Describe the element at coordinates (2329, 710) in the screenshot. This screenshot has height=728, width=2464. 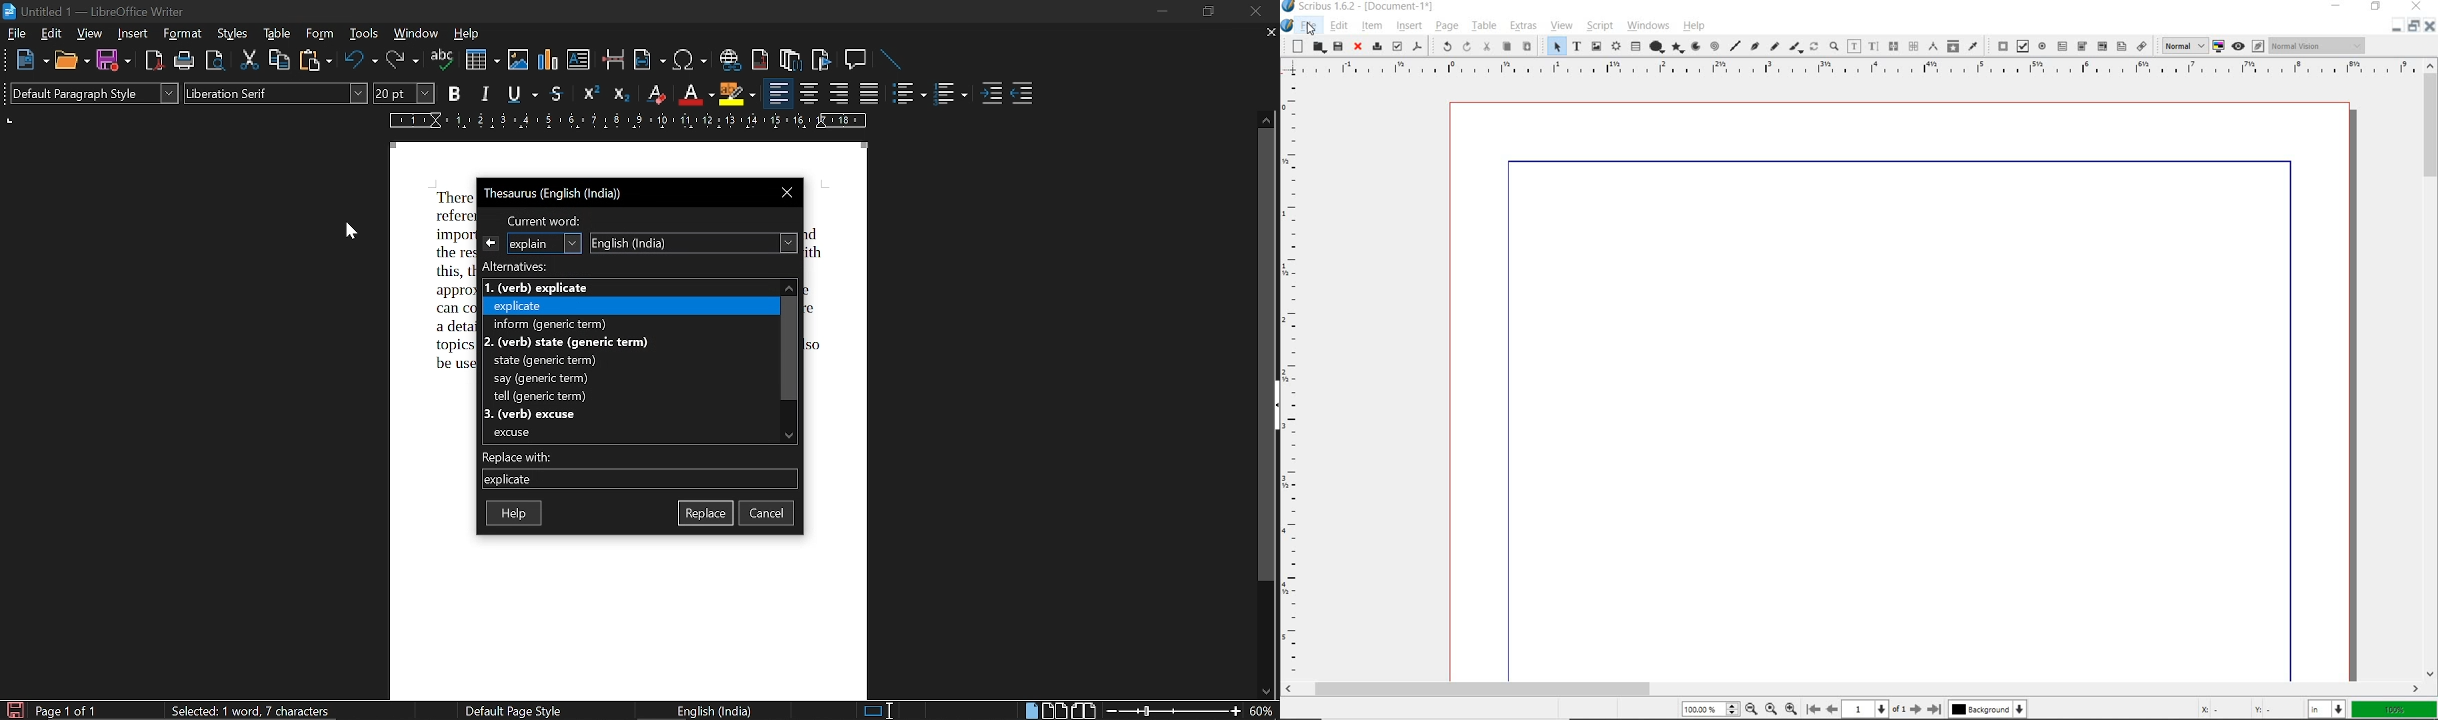
I see `select unit: in` at that location.